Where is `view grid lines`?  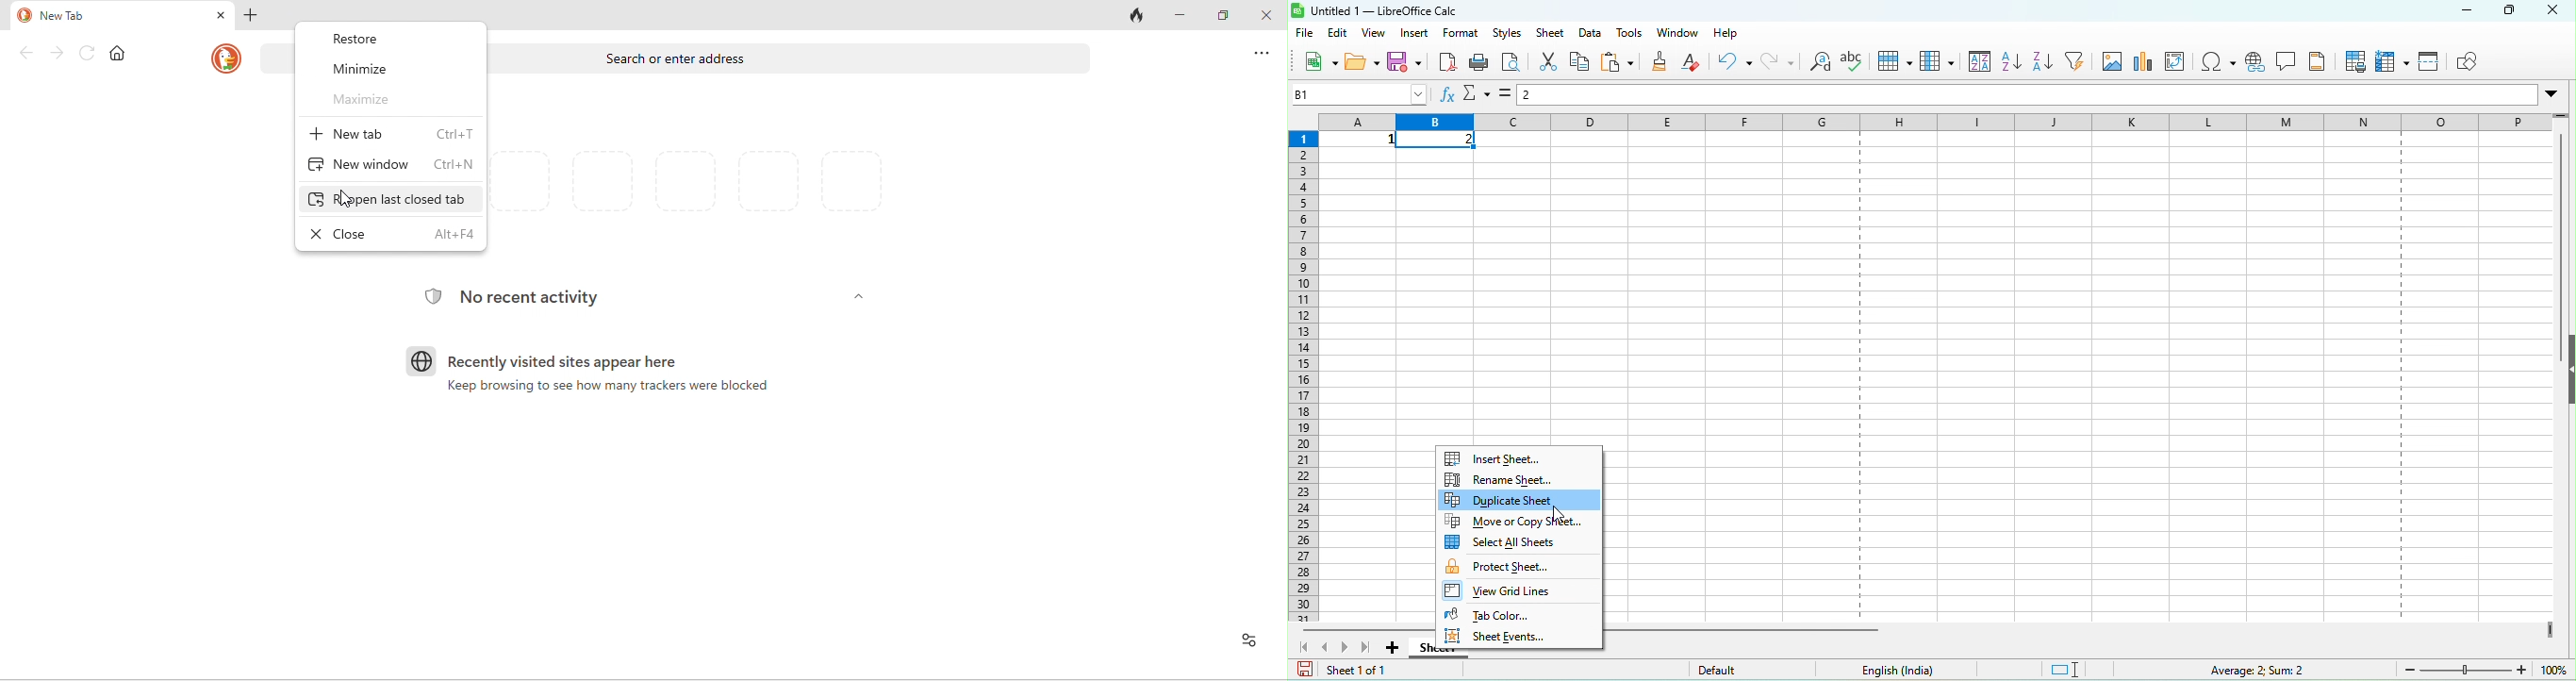
view grid lines is located at coordinates (1522, 592).